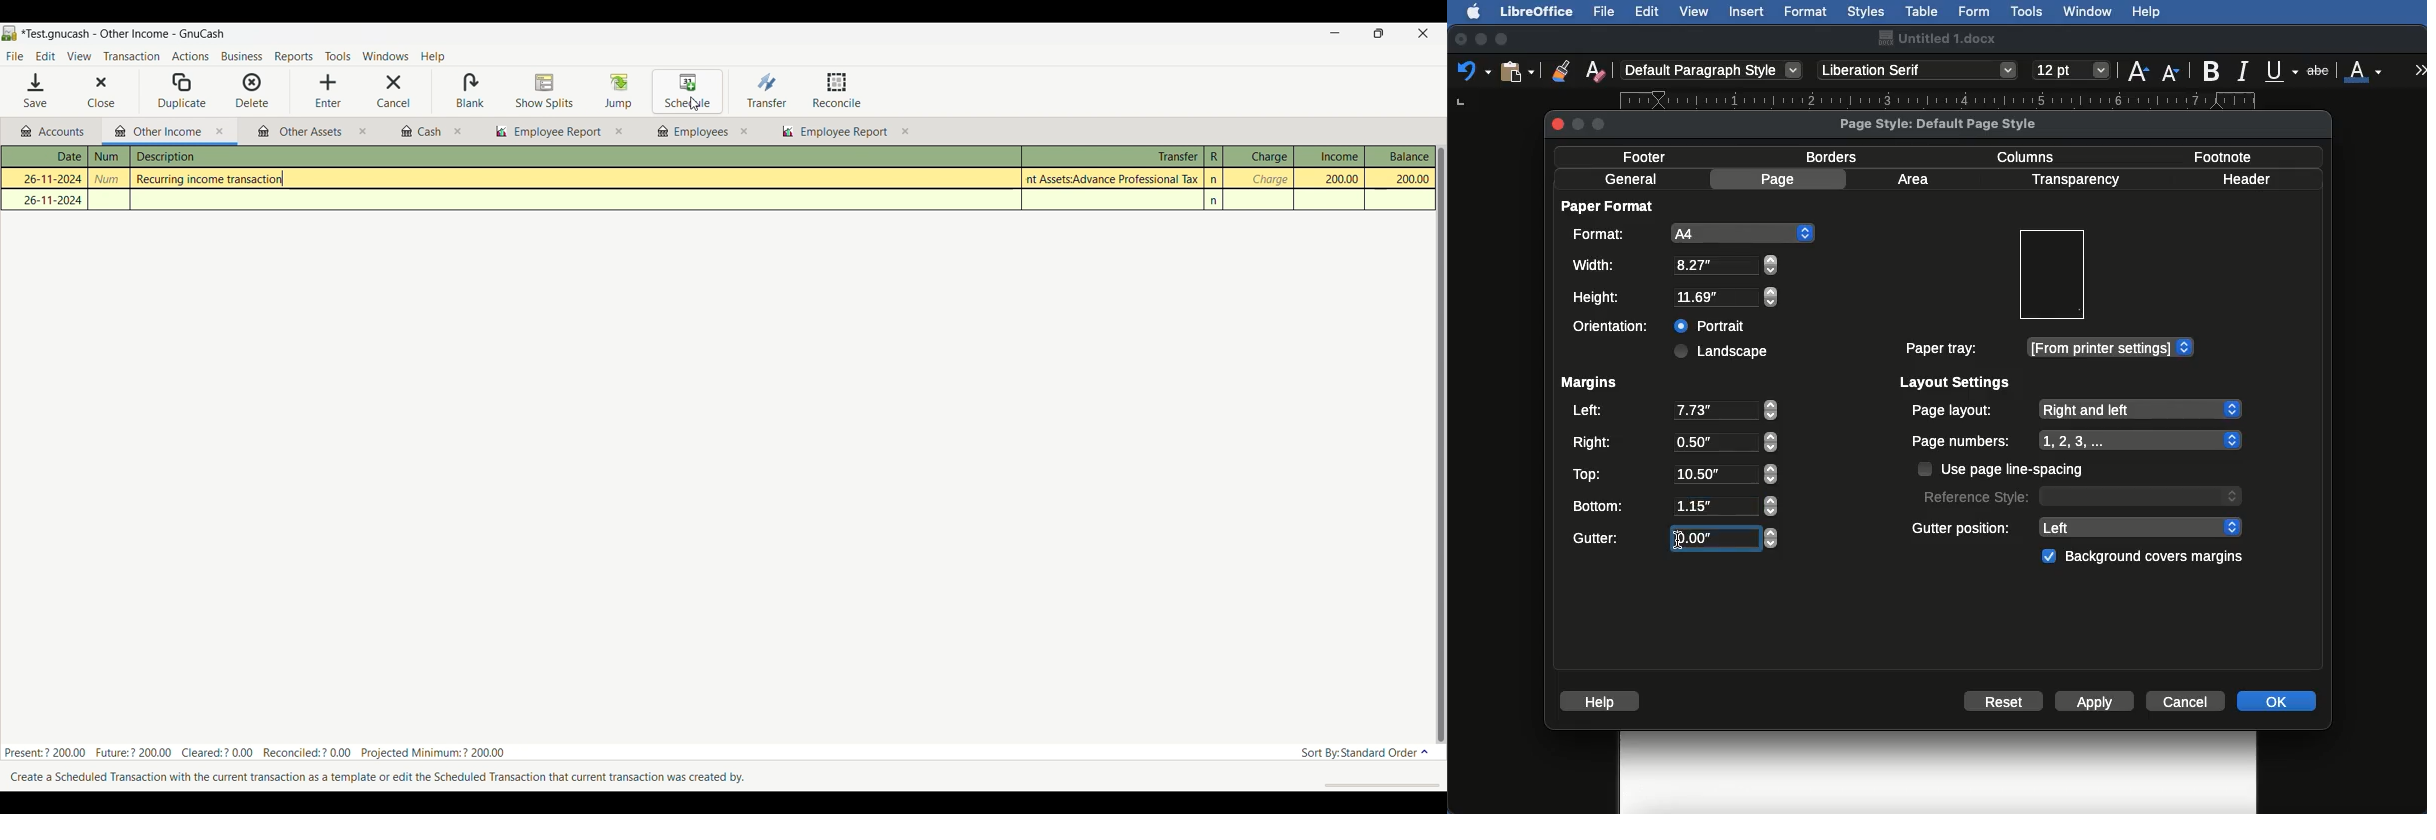  I want to click on employee report, so click(843, 133).